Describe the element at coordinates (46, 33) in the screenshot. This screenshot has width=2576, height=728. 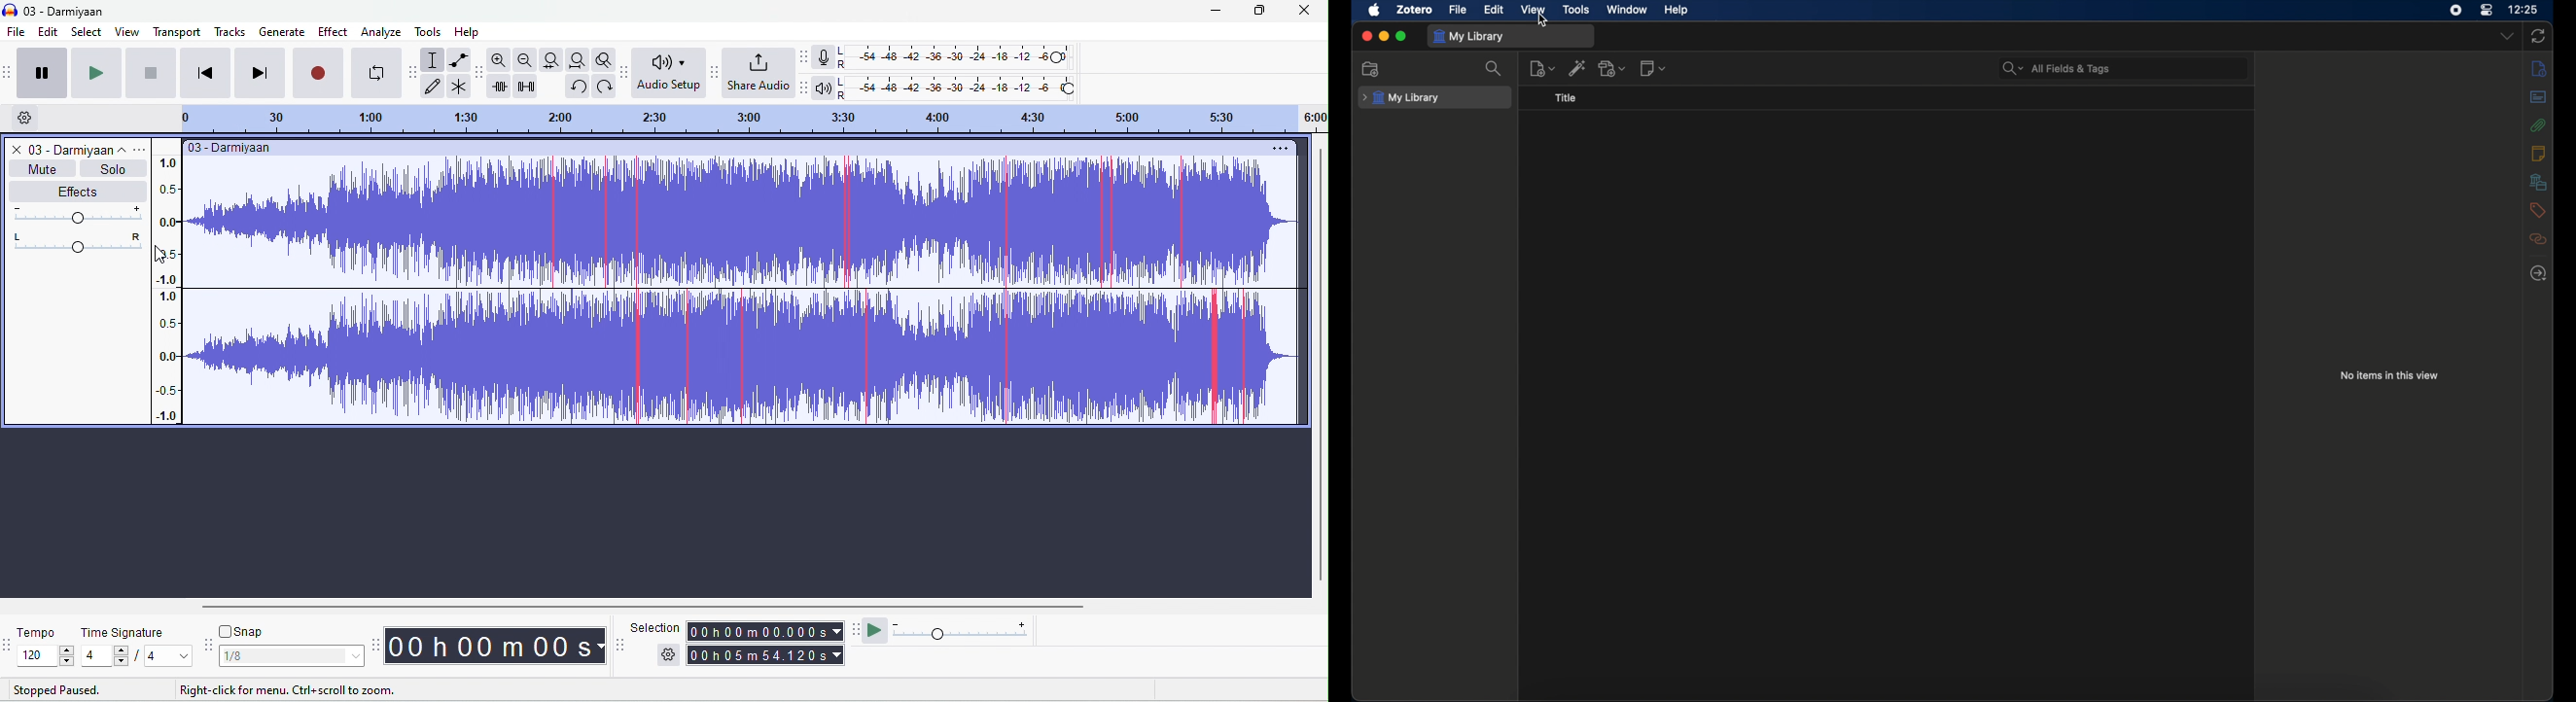
I see `edit` at that location.